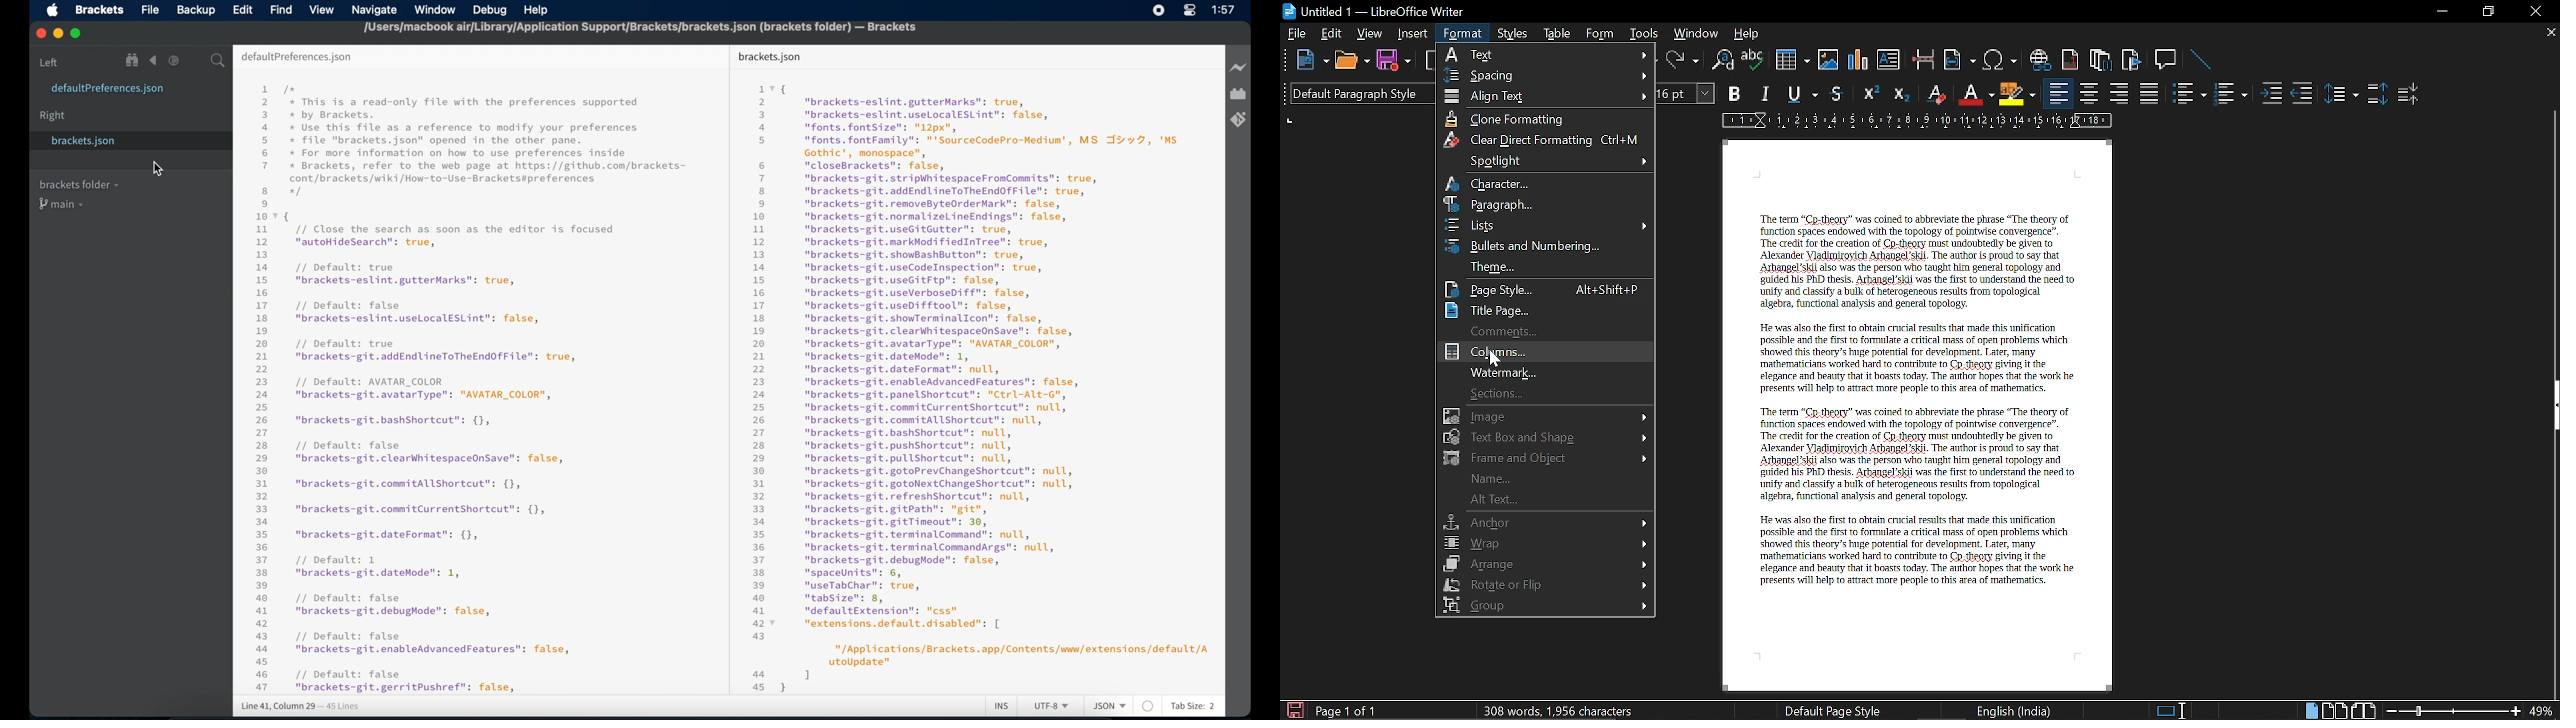 The height and width of the screenshot is (728, 2576). Describe the element at coordinates (49, 62) in the screenshot. I see `left` at that location.